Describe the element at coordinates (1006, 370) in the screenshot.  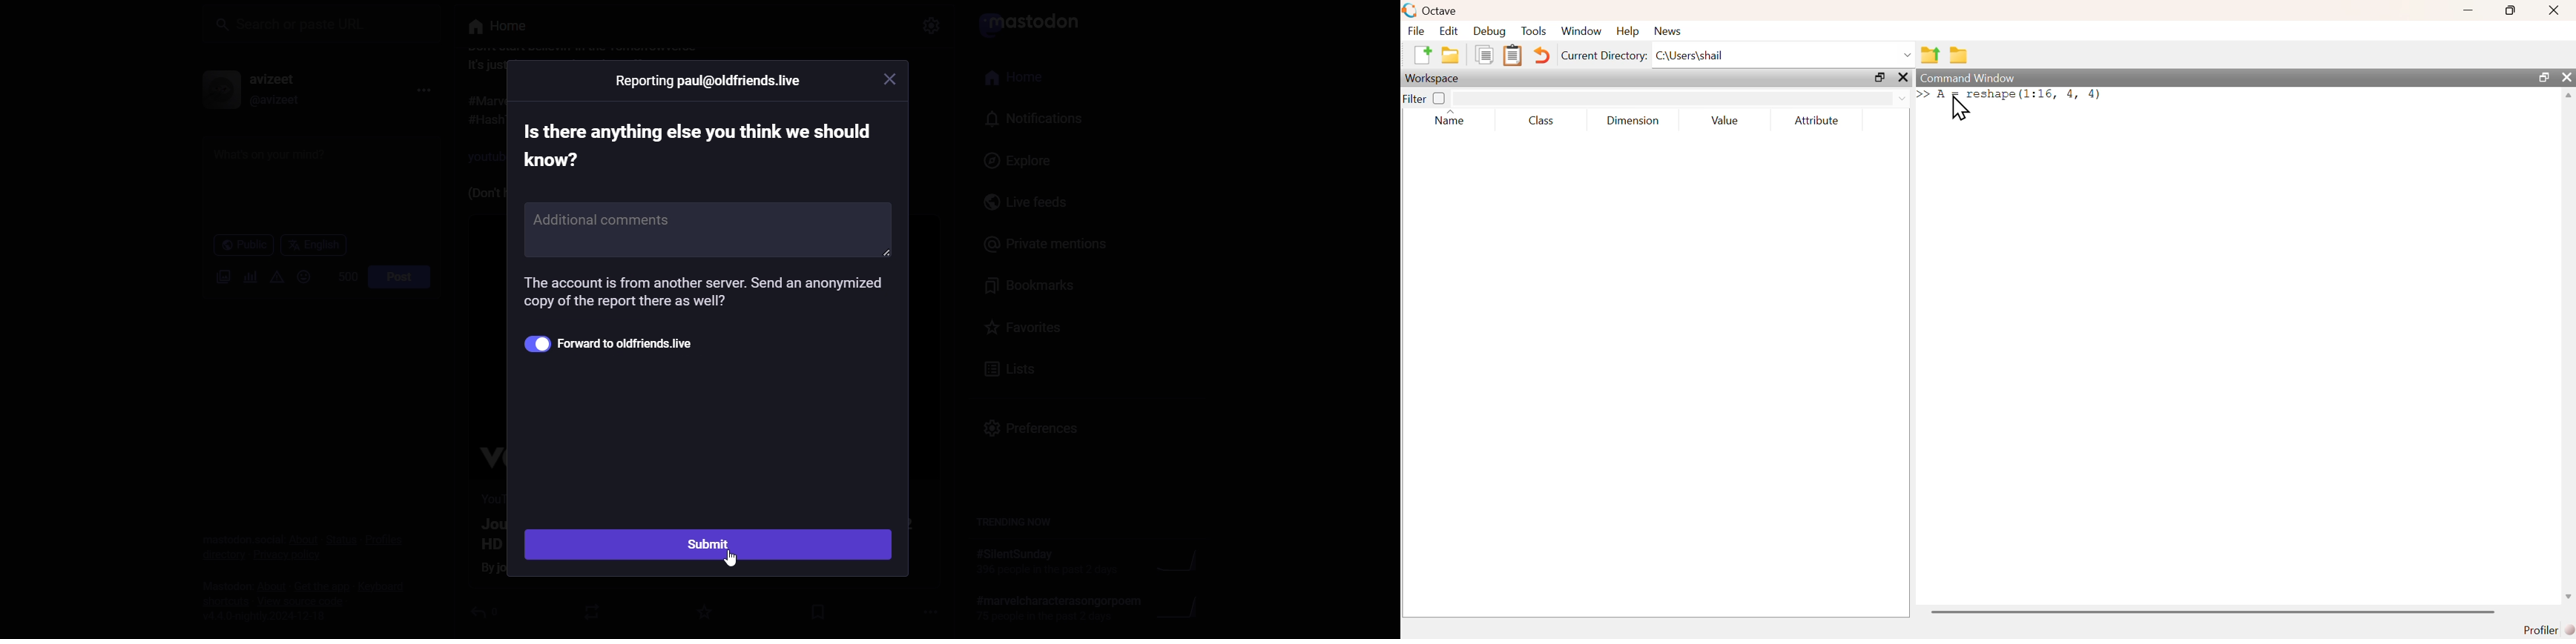
I see `lists` at that location.